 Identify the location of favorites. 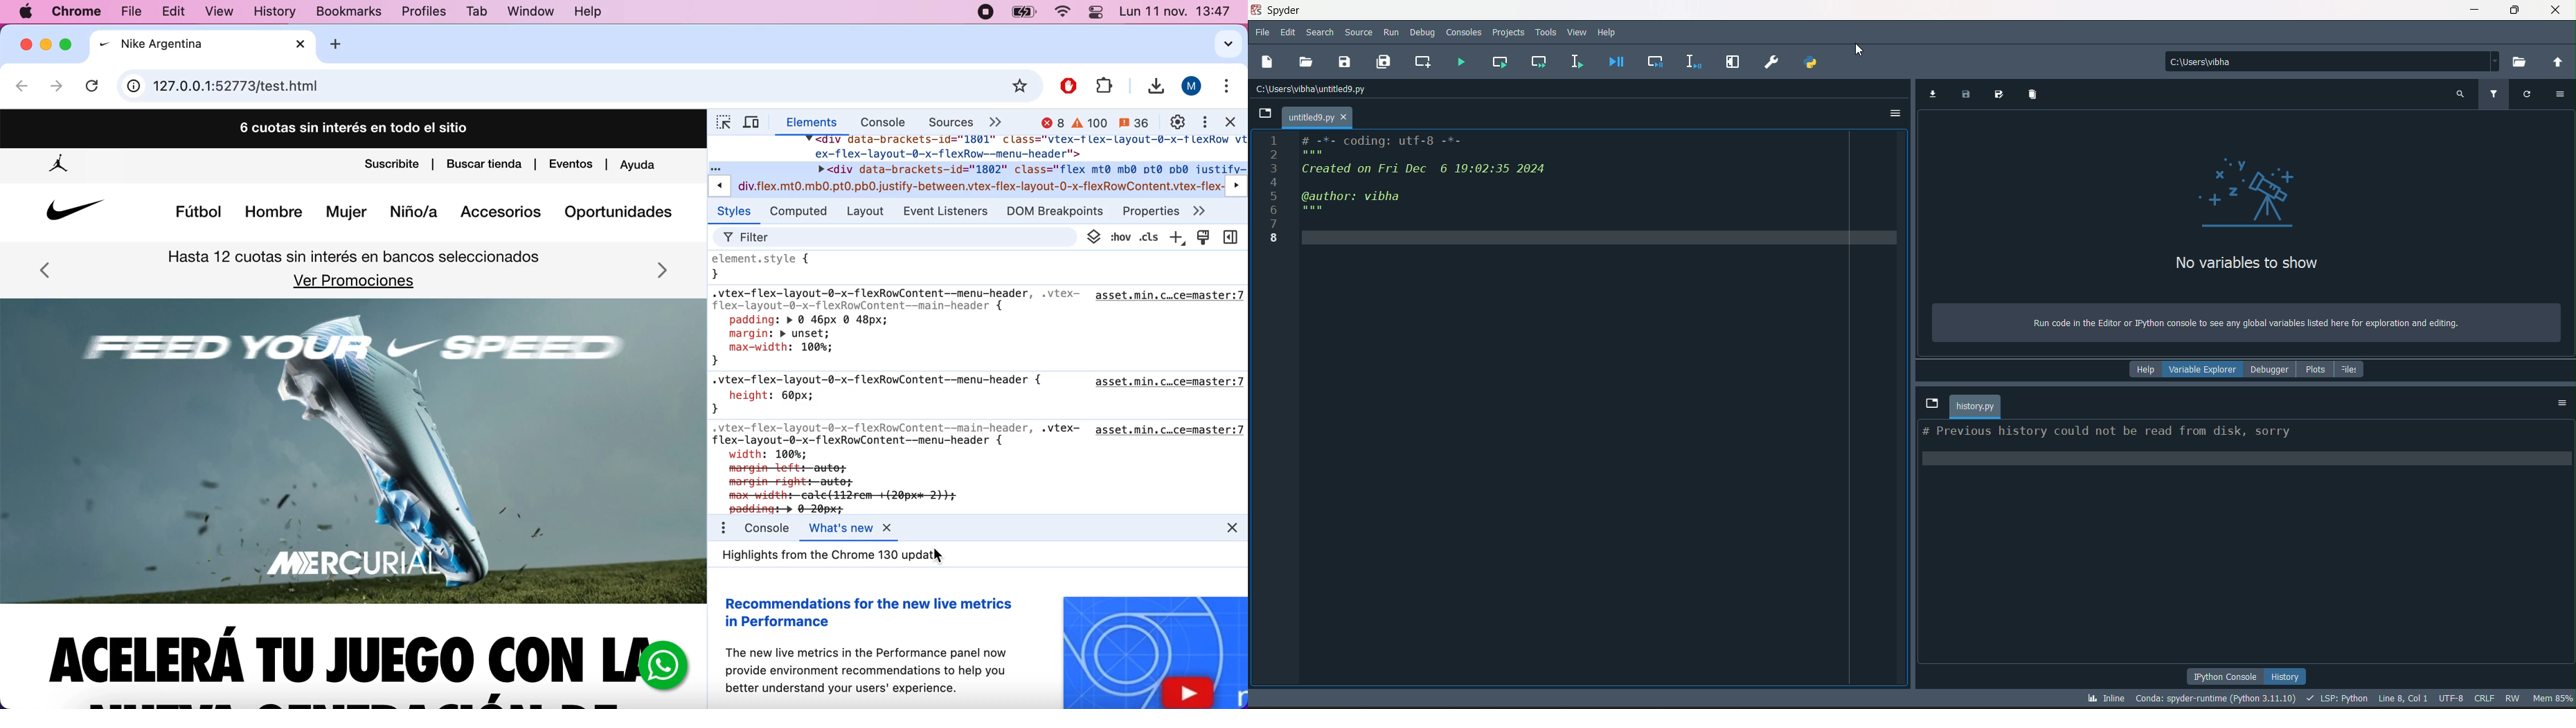
(1022, 87).